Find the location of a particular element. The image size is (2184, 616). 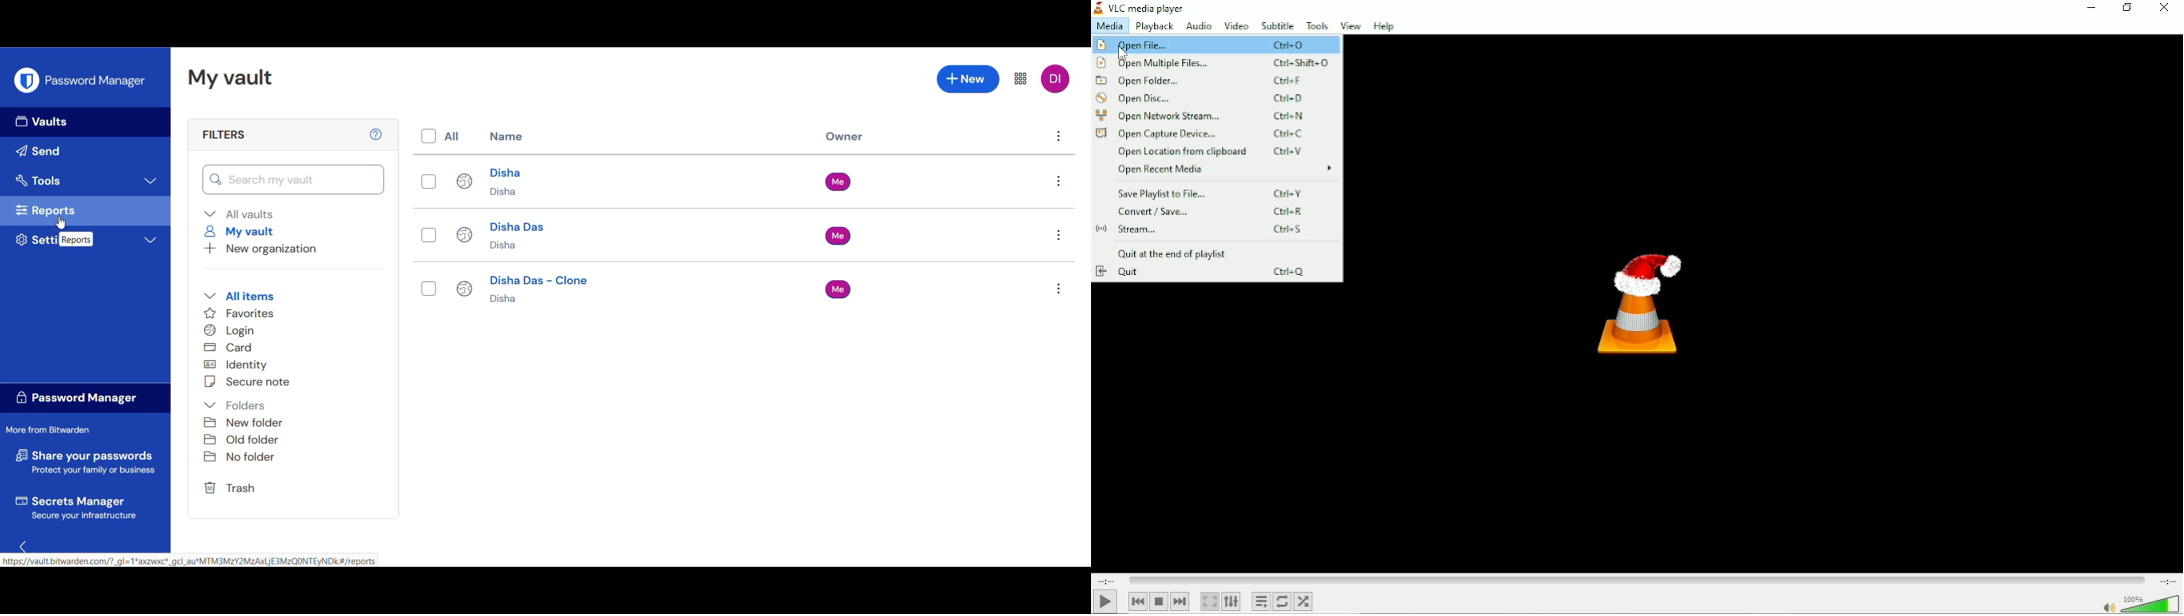

Toggle between loop all, loop one and no loop is located at coordinates (1282, 602).